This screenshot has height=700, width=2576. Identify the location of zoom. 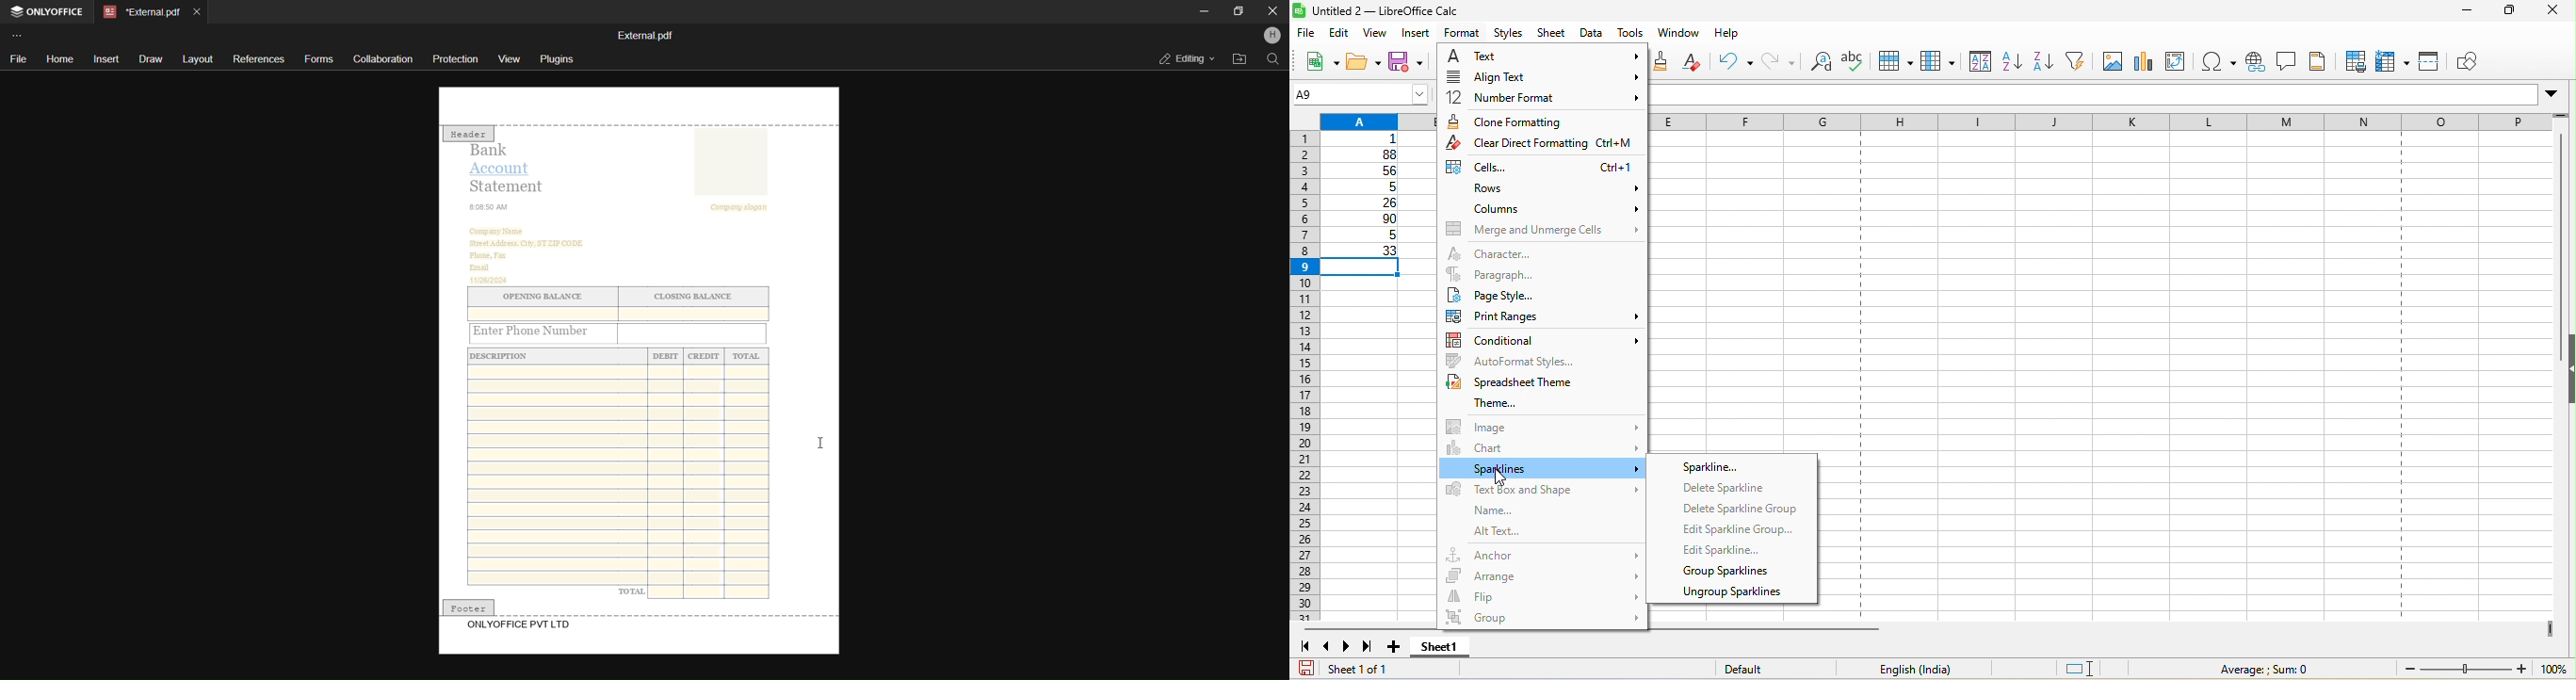
(2483, 669).